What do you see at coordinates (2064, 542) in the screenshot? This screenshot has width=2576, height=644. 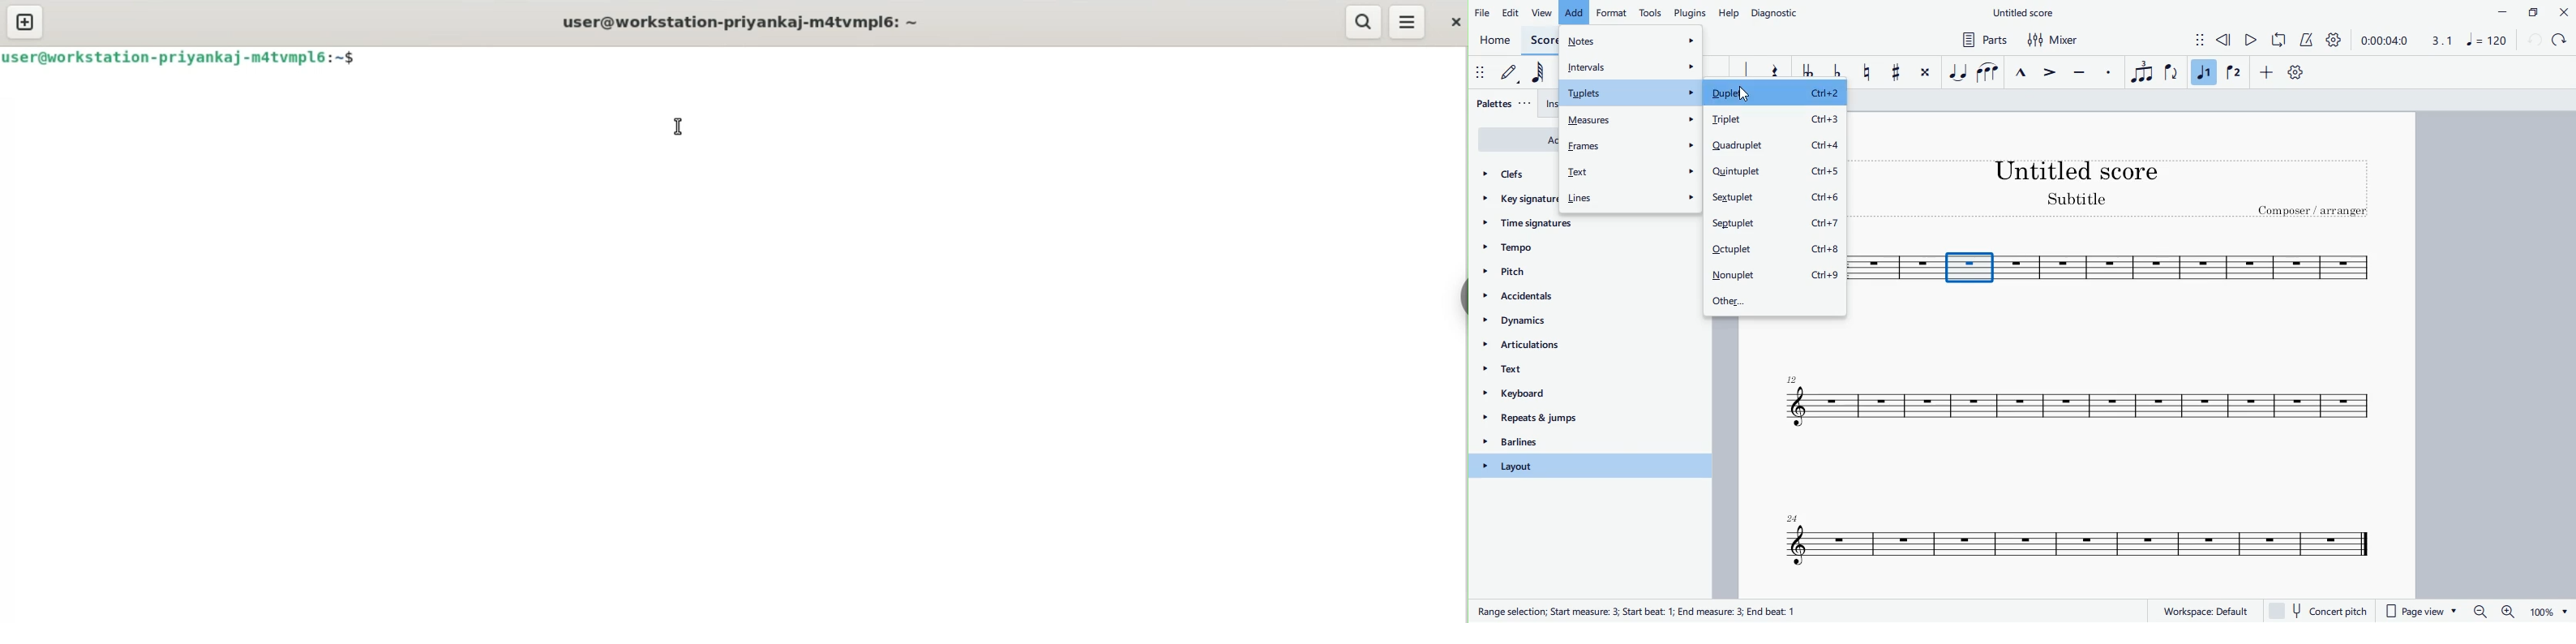 I see `score` at bounding box center [2064, 542].